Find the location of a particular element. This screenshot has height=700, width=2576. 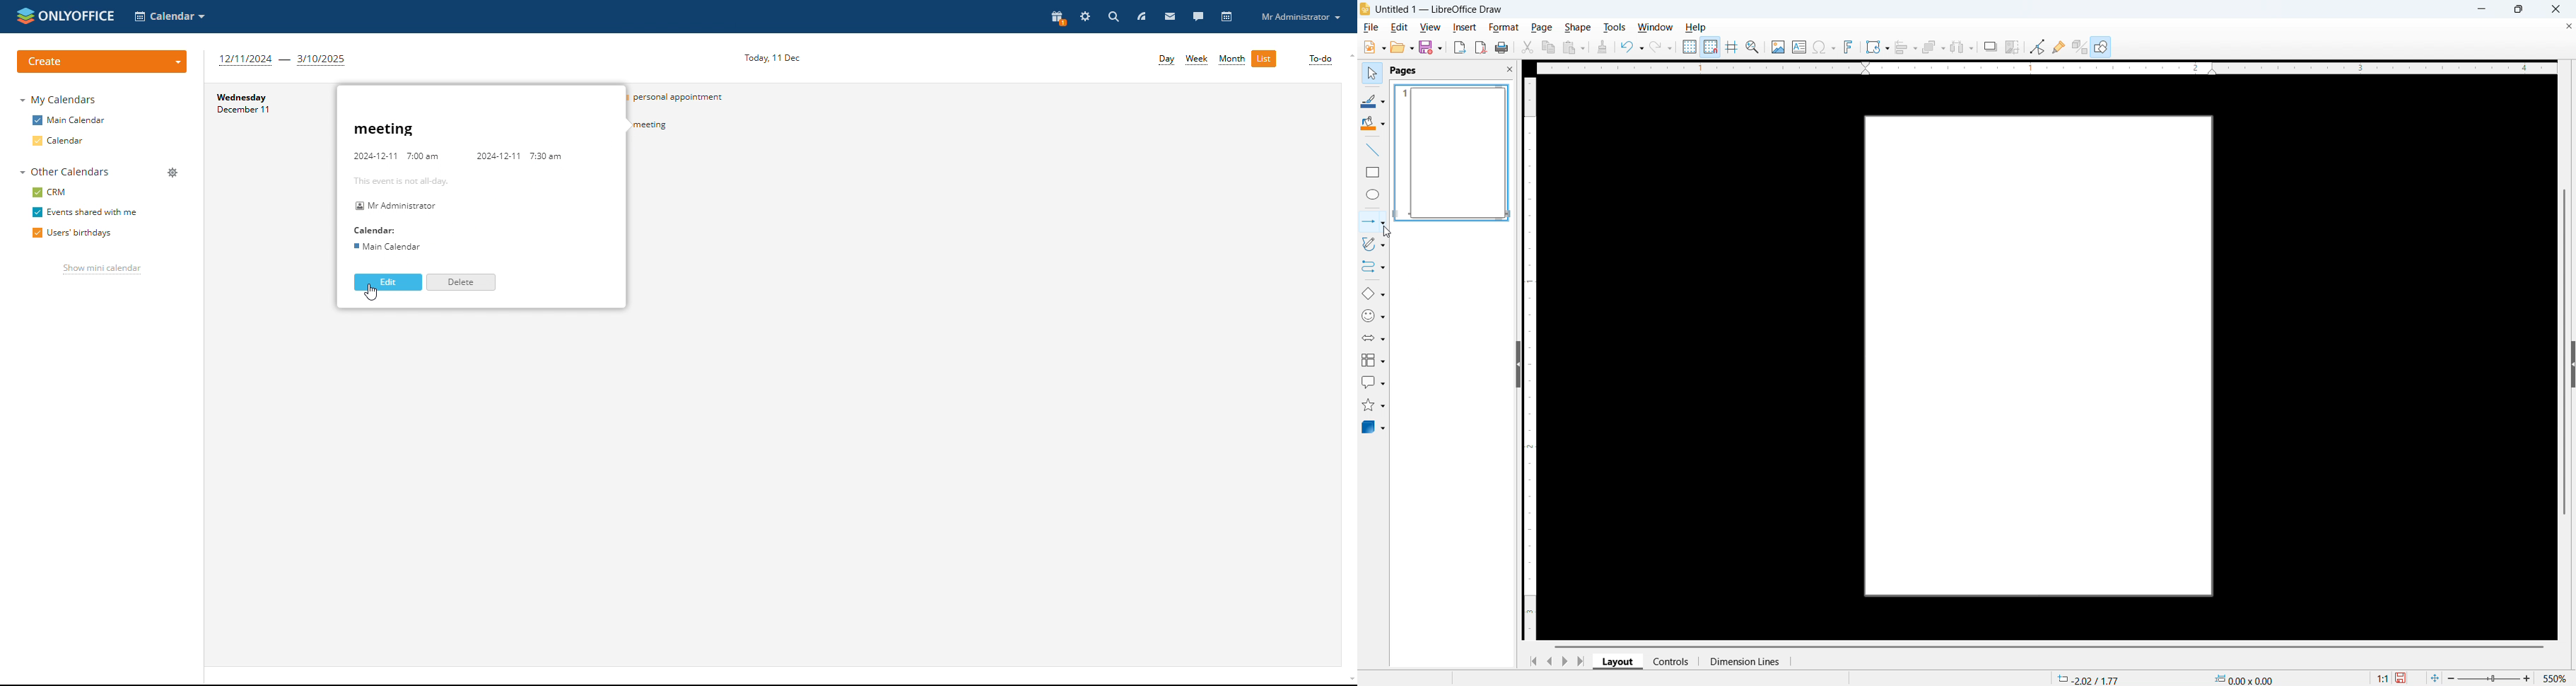

Fit to page  is located at coordinates (2434, 677).